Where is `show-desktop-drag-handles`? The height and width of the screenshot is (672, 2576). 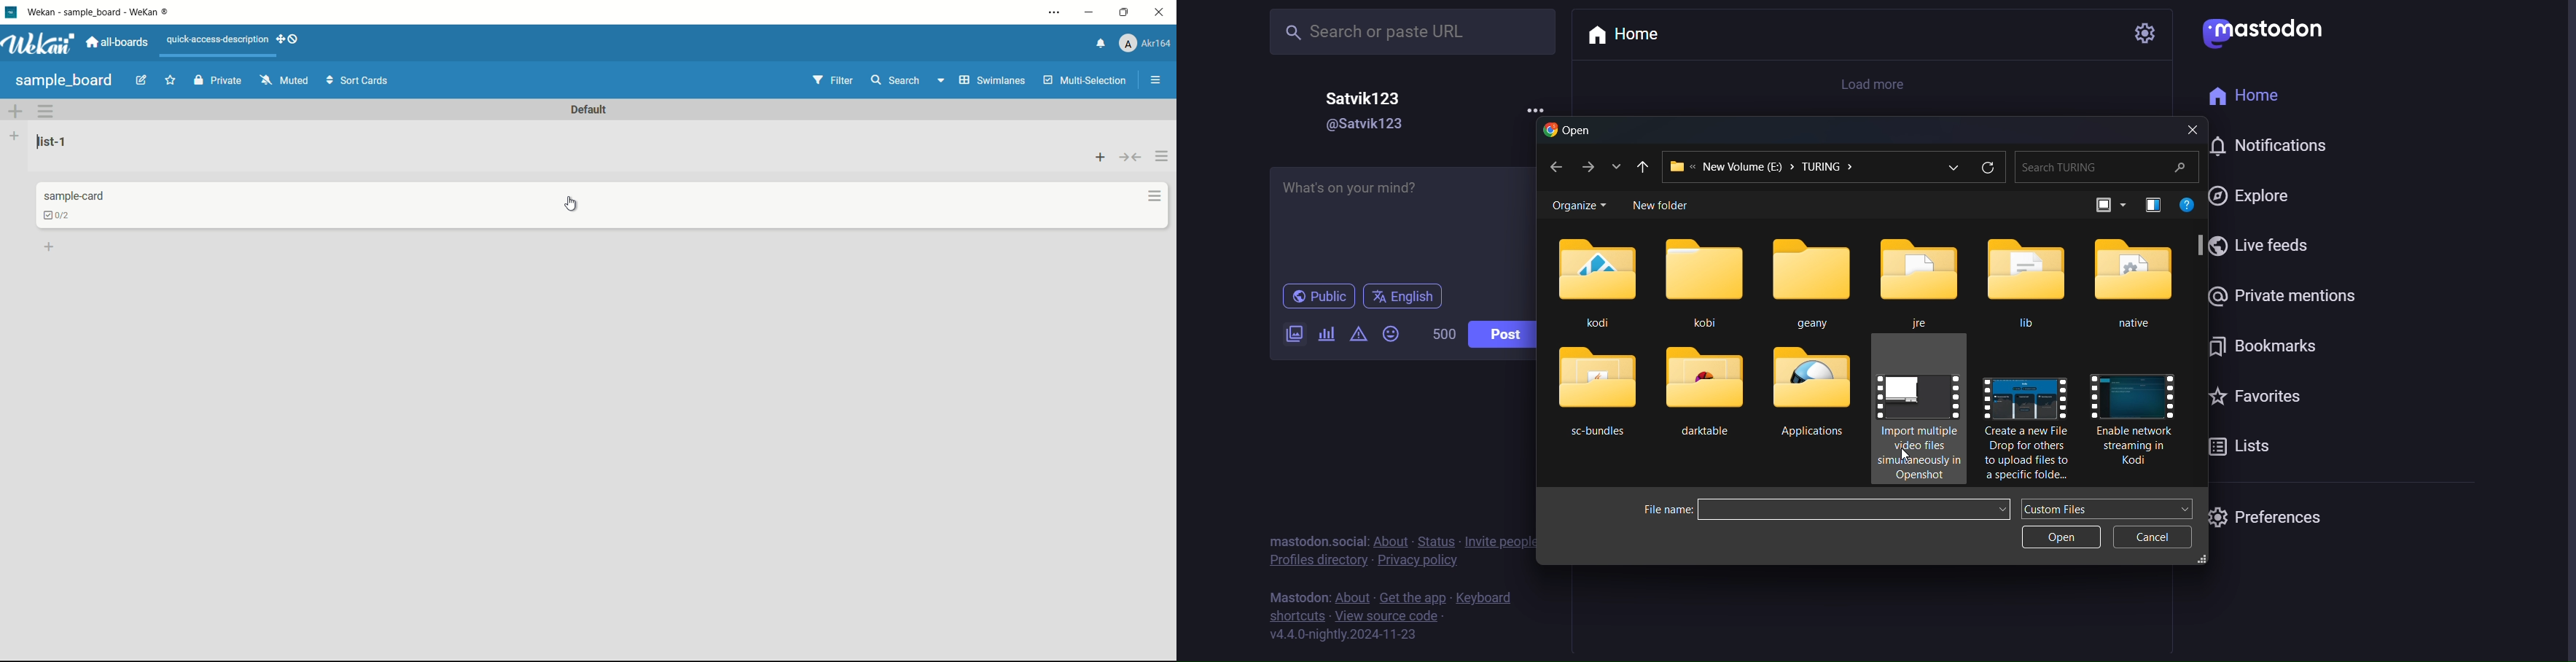
show-desktop-drag-handles is located at coordinates (289, 40).